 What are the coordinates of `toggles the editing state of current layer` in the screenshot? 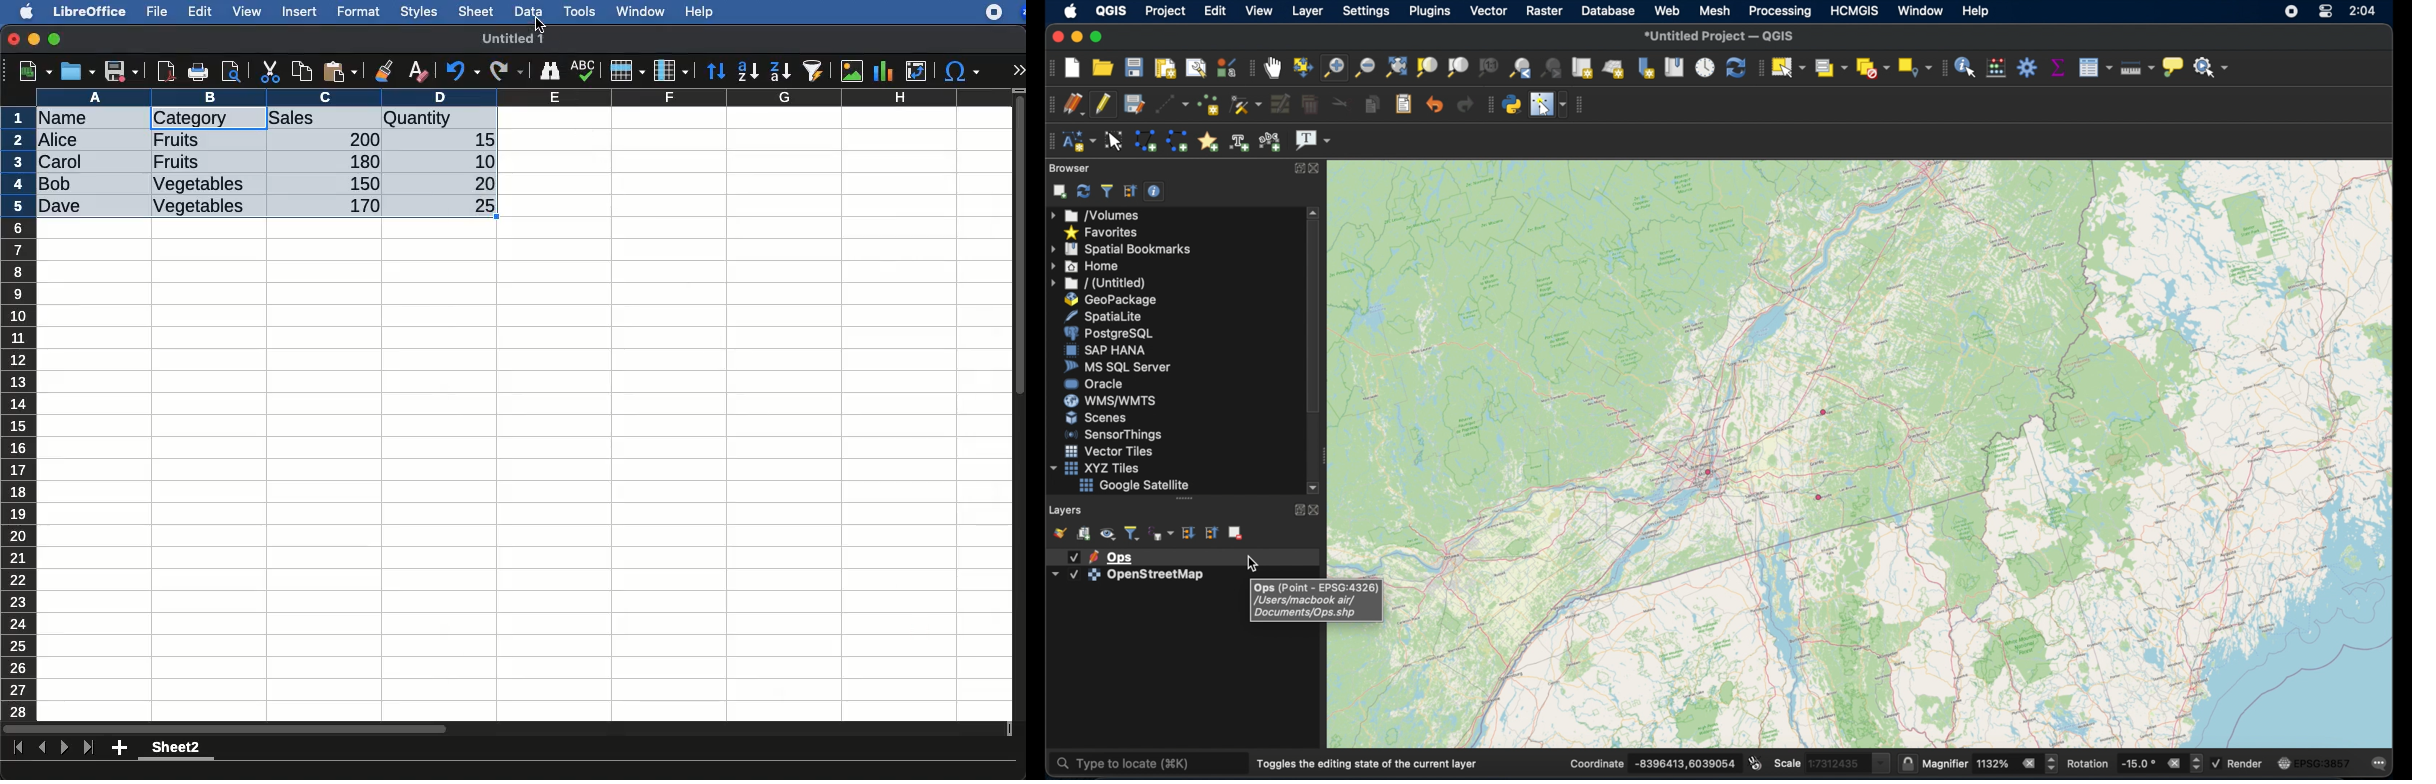 It's located at (1365, 763).